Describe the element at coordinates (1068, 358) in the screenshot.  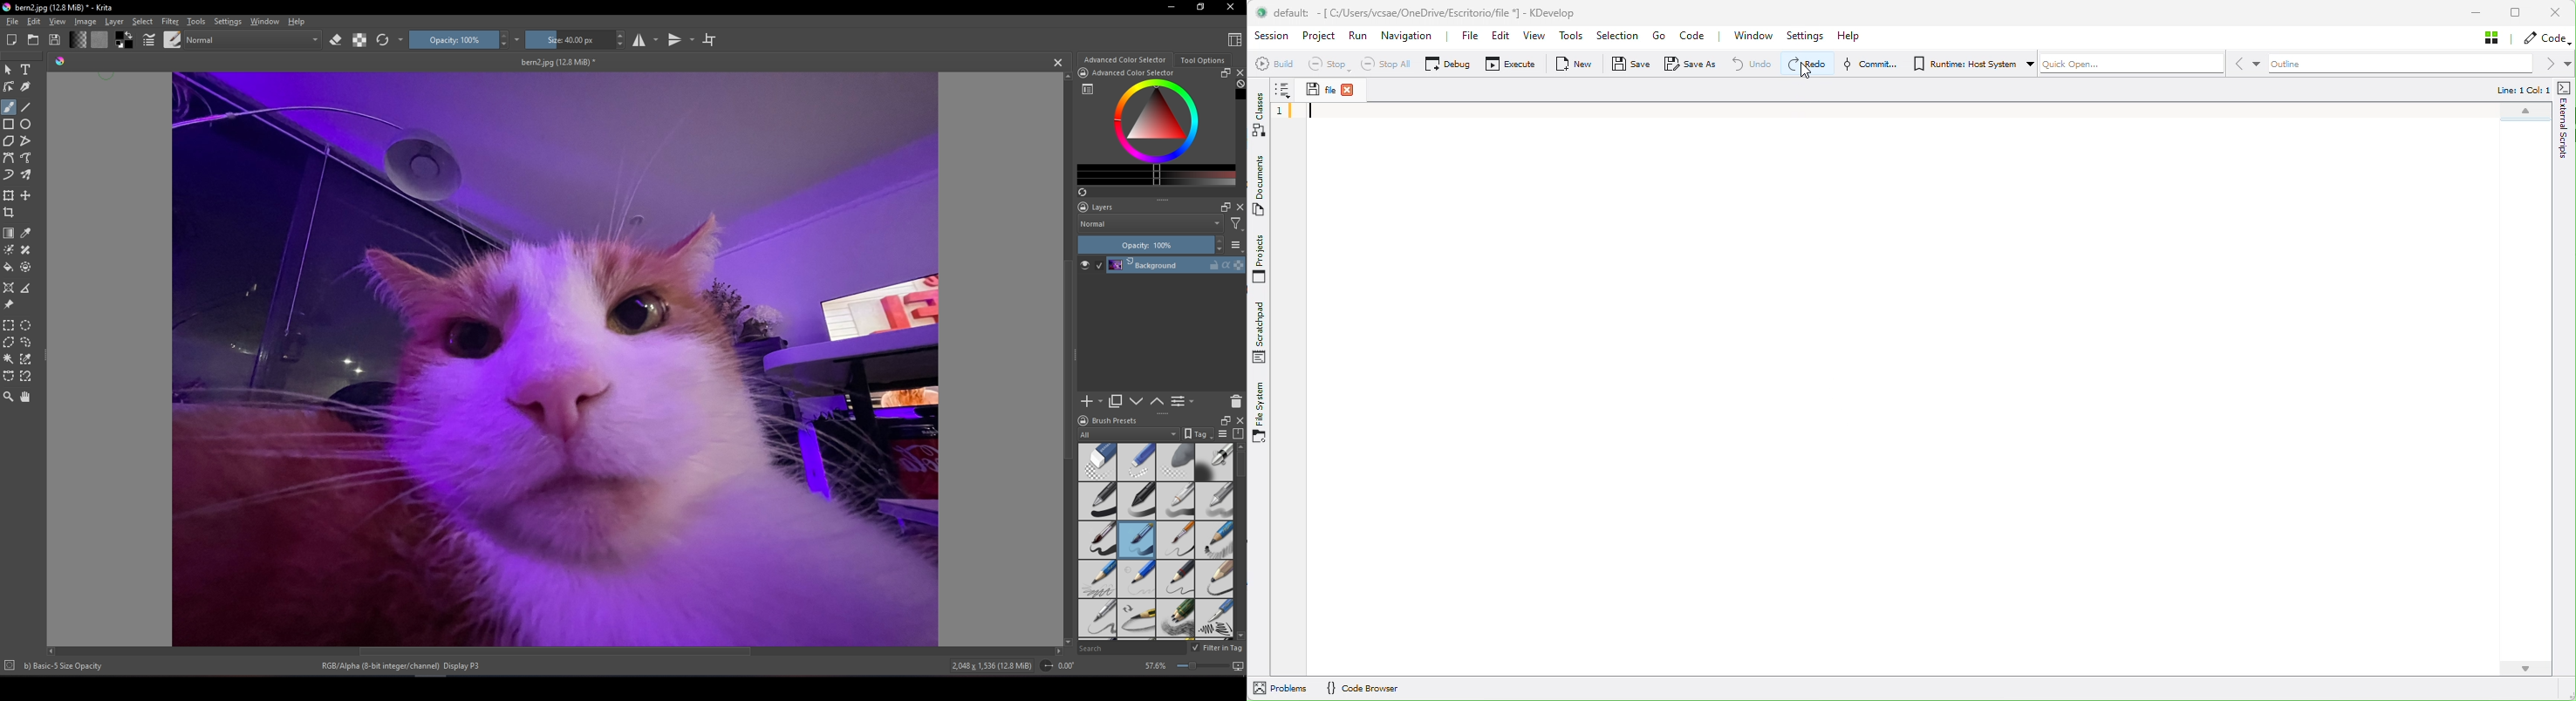
I see `Vertical scroll` at that location.